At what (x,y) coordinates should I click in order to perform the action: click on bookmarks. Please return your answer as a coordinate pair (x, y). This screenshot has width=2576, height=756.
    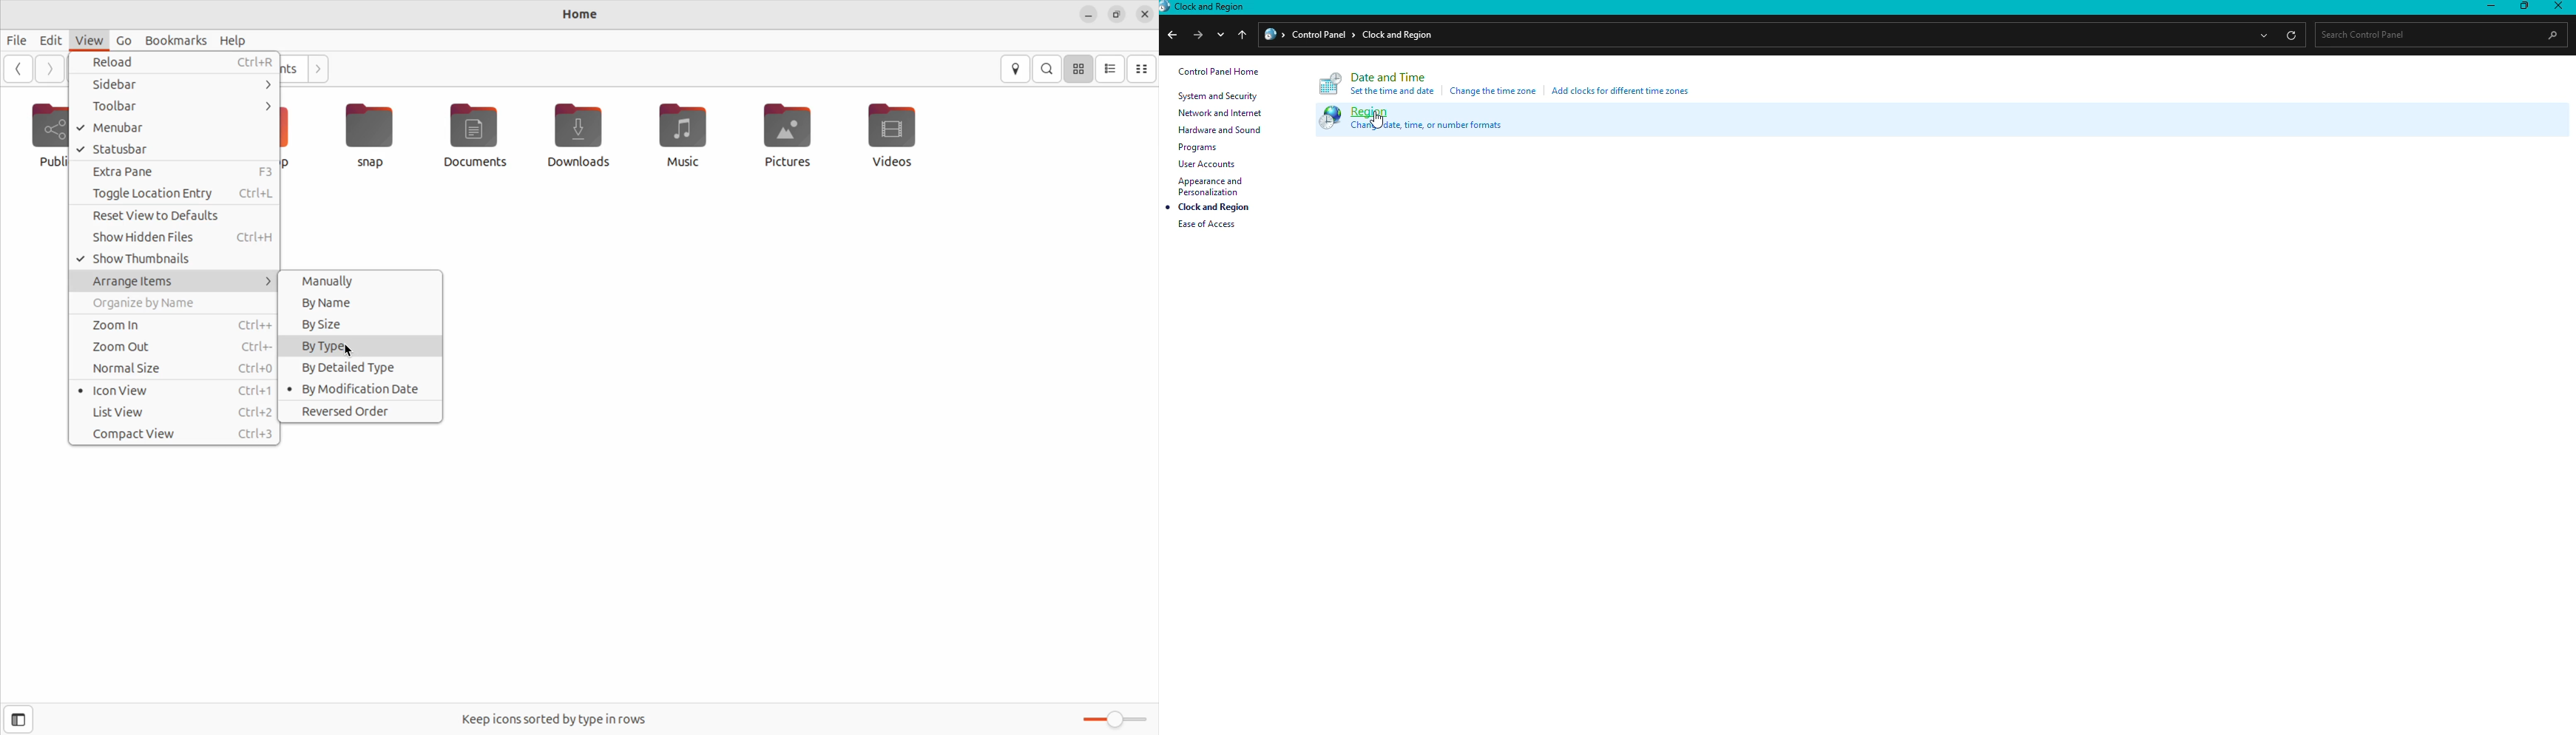
    Looking at the image, I should click on (174, 39).